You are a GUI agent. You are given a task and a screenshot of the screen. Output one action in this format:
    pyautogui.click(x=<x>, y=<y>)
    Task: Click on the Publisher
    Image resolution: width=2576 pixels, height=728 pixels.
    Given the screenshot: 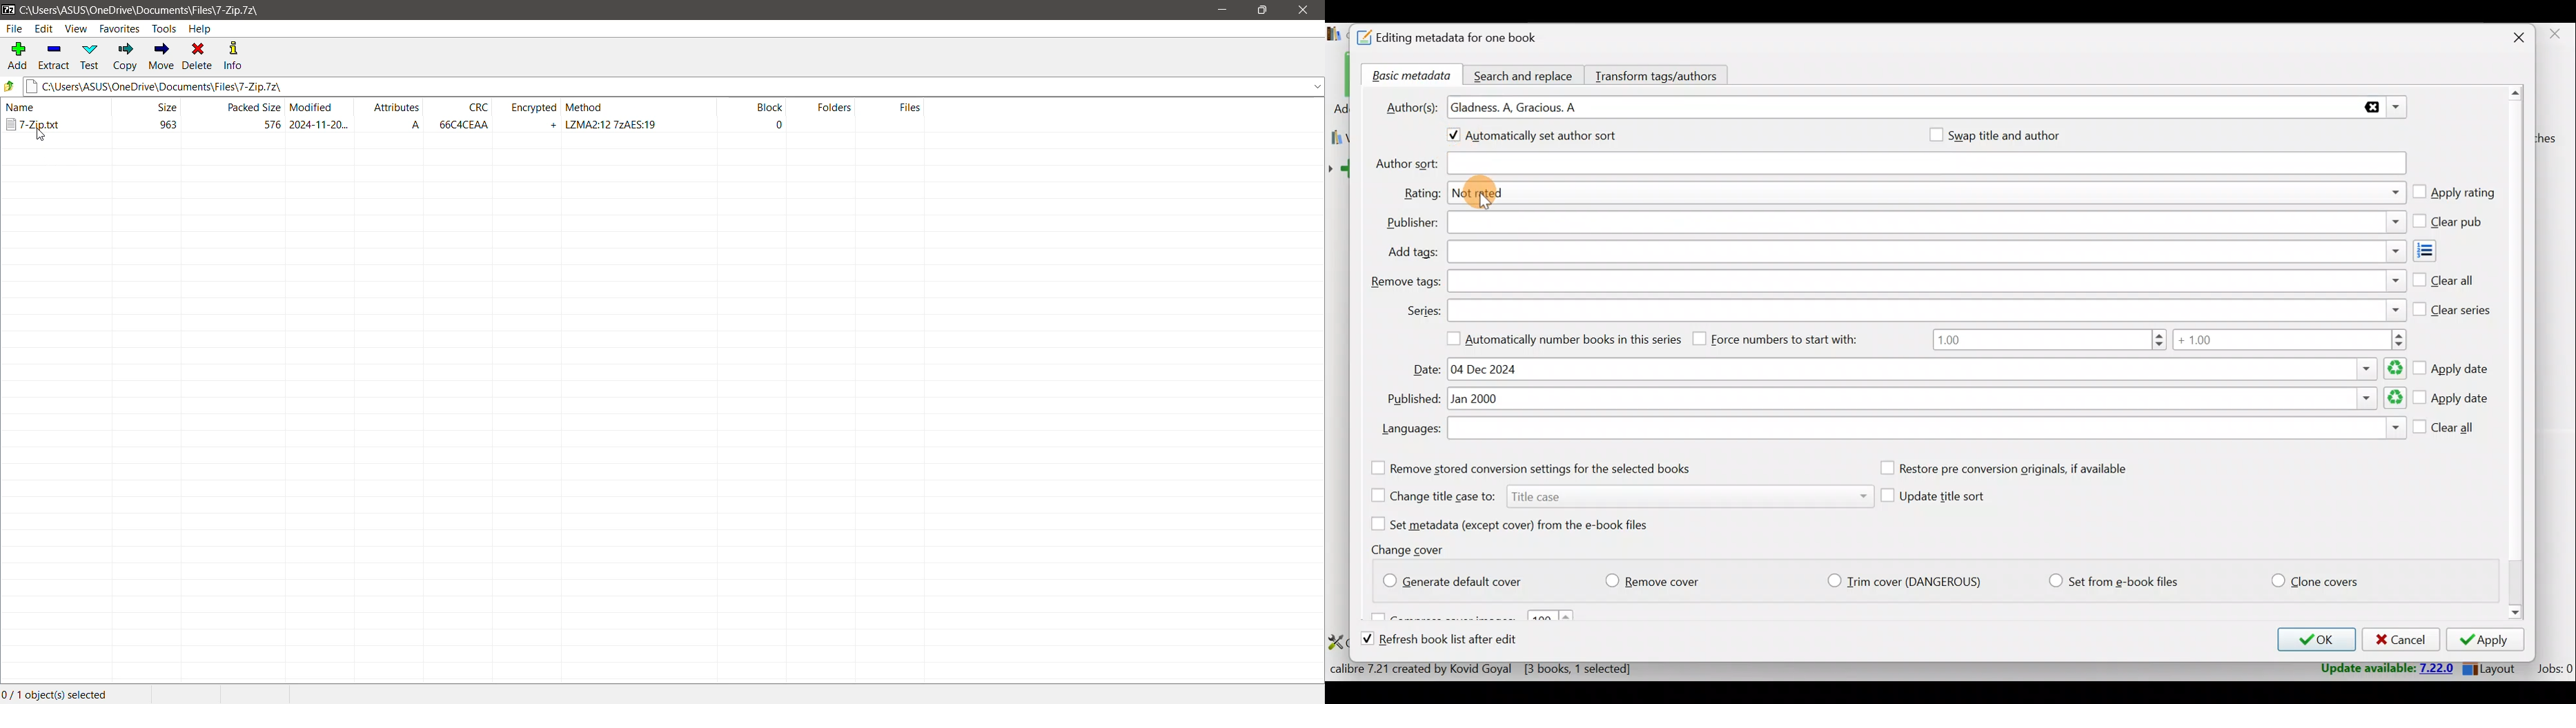 What is the action you would take?
    pyautogui.click(x=1926, y=224)
    